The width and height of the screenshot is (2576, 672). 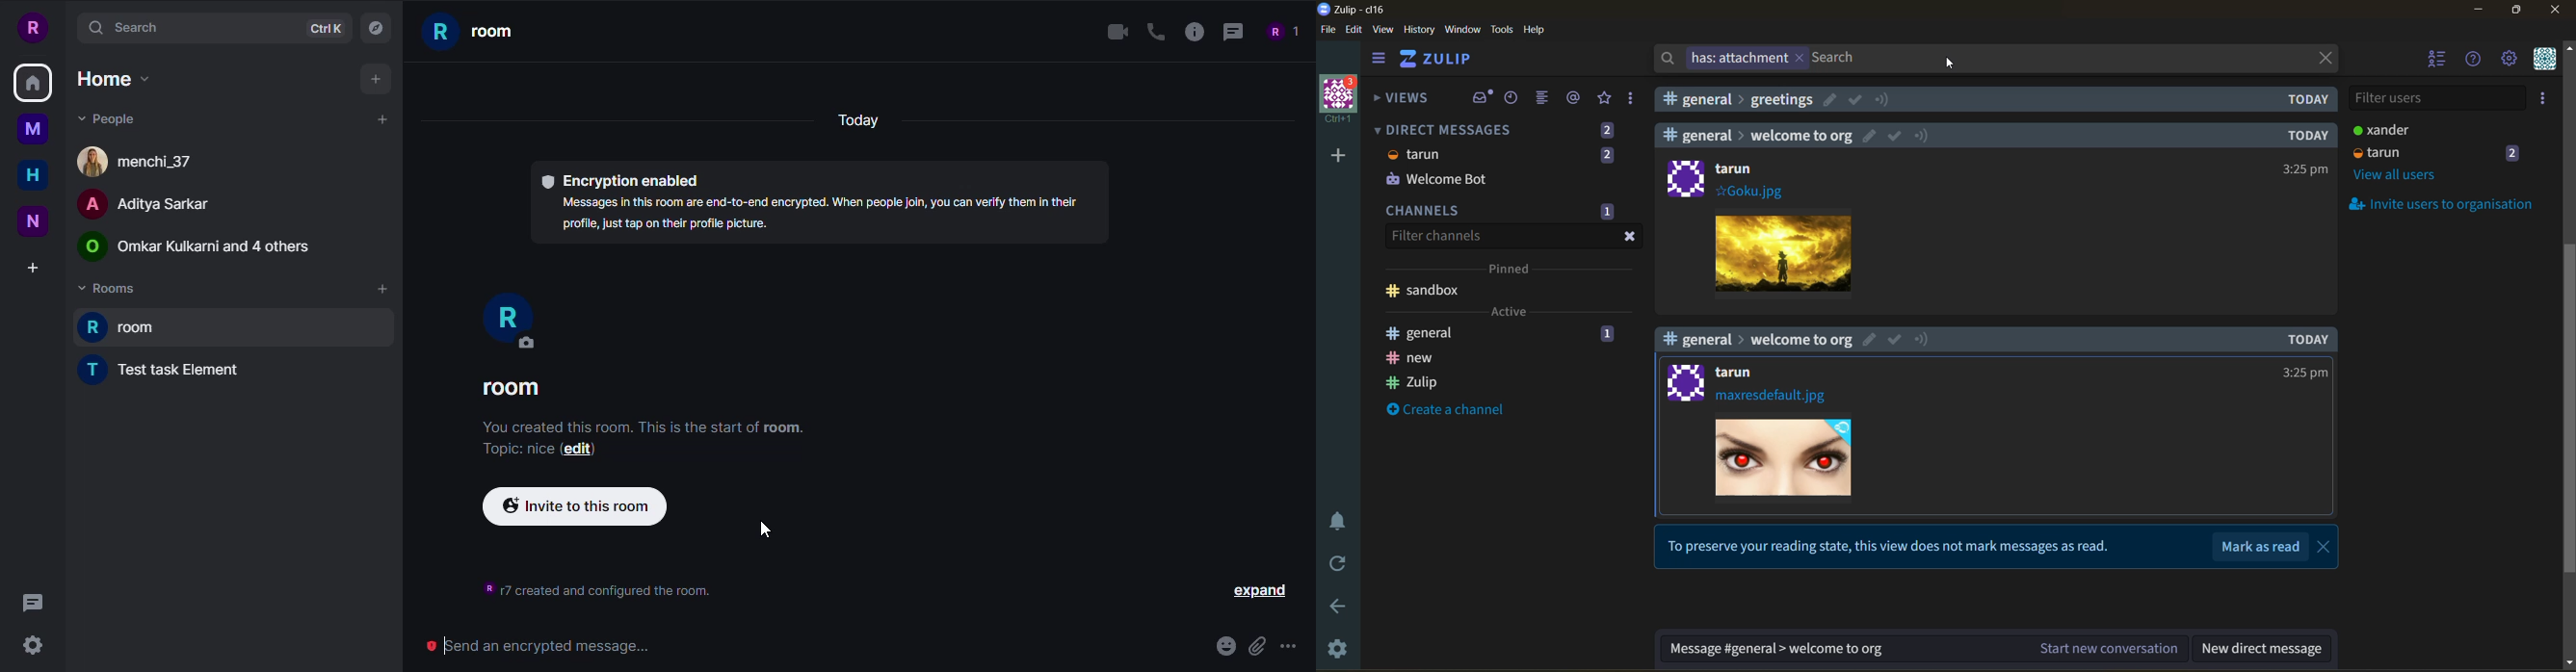 I want to click on room, so click(x=500, y=30).